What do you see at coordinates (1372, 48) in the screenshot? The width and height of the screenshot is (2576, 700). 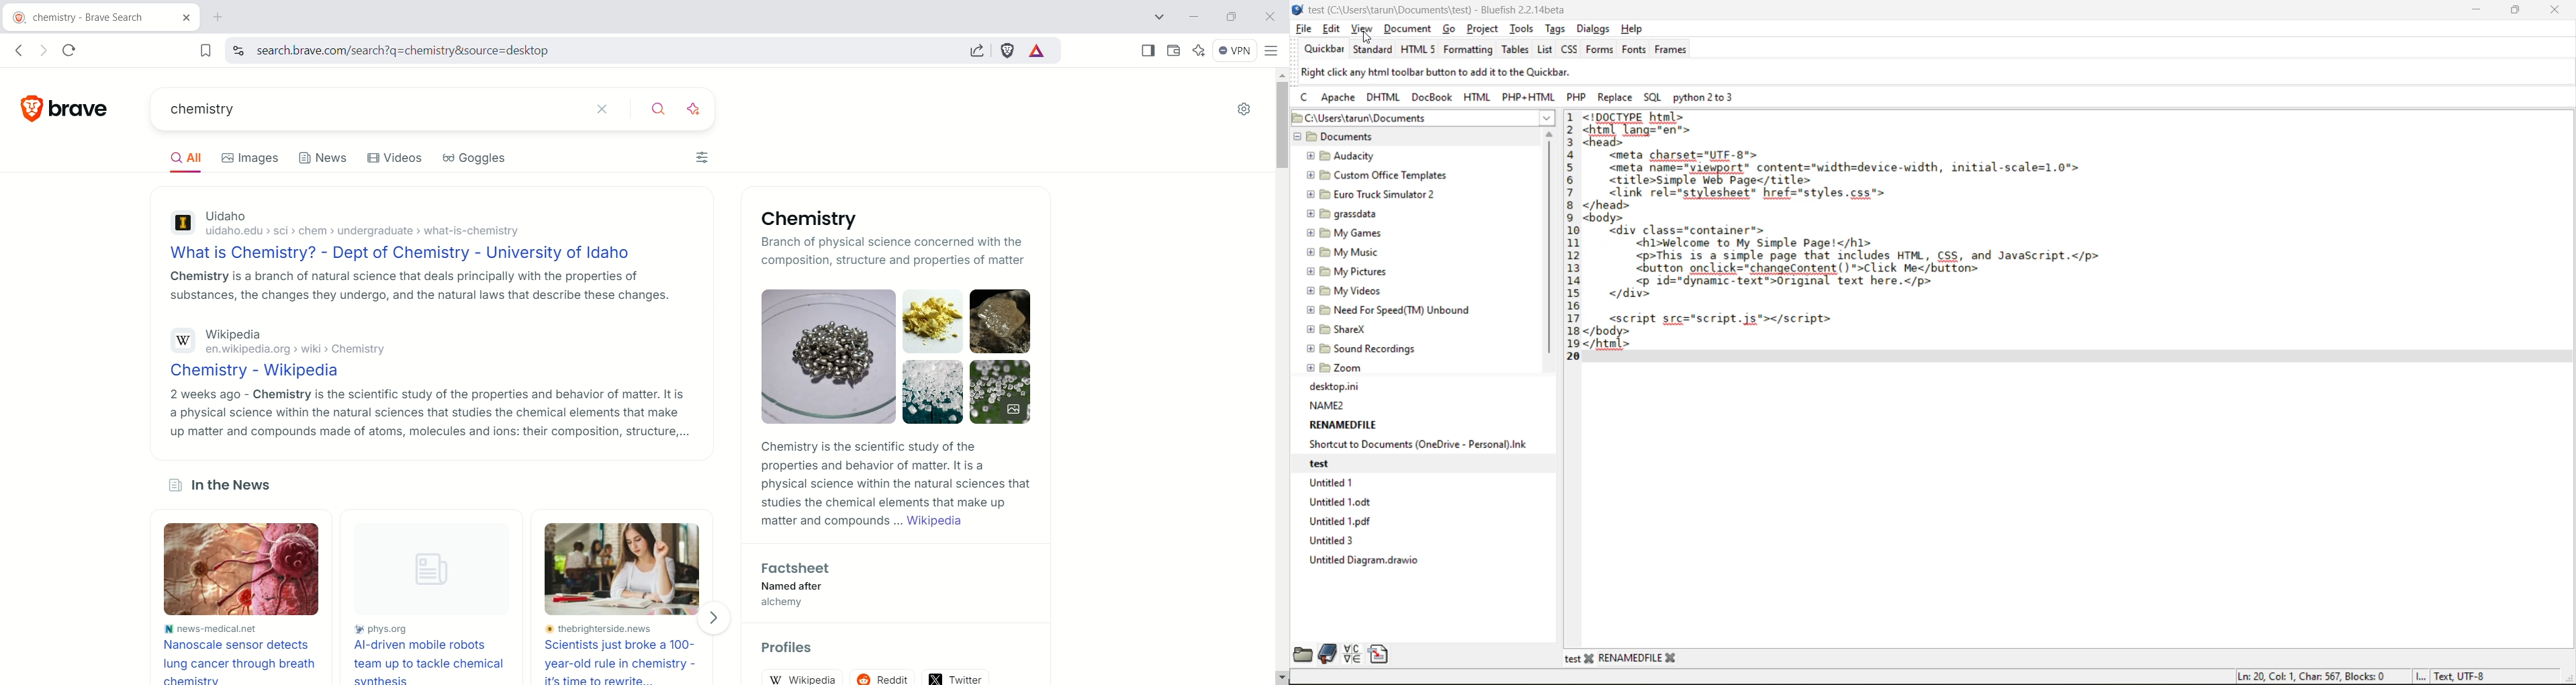 I see `standard` at bounding box center [1372, 48].